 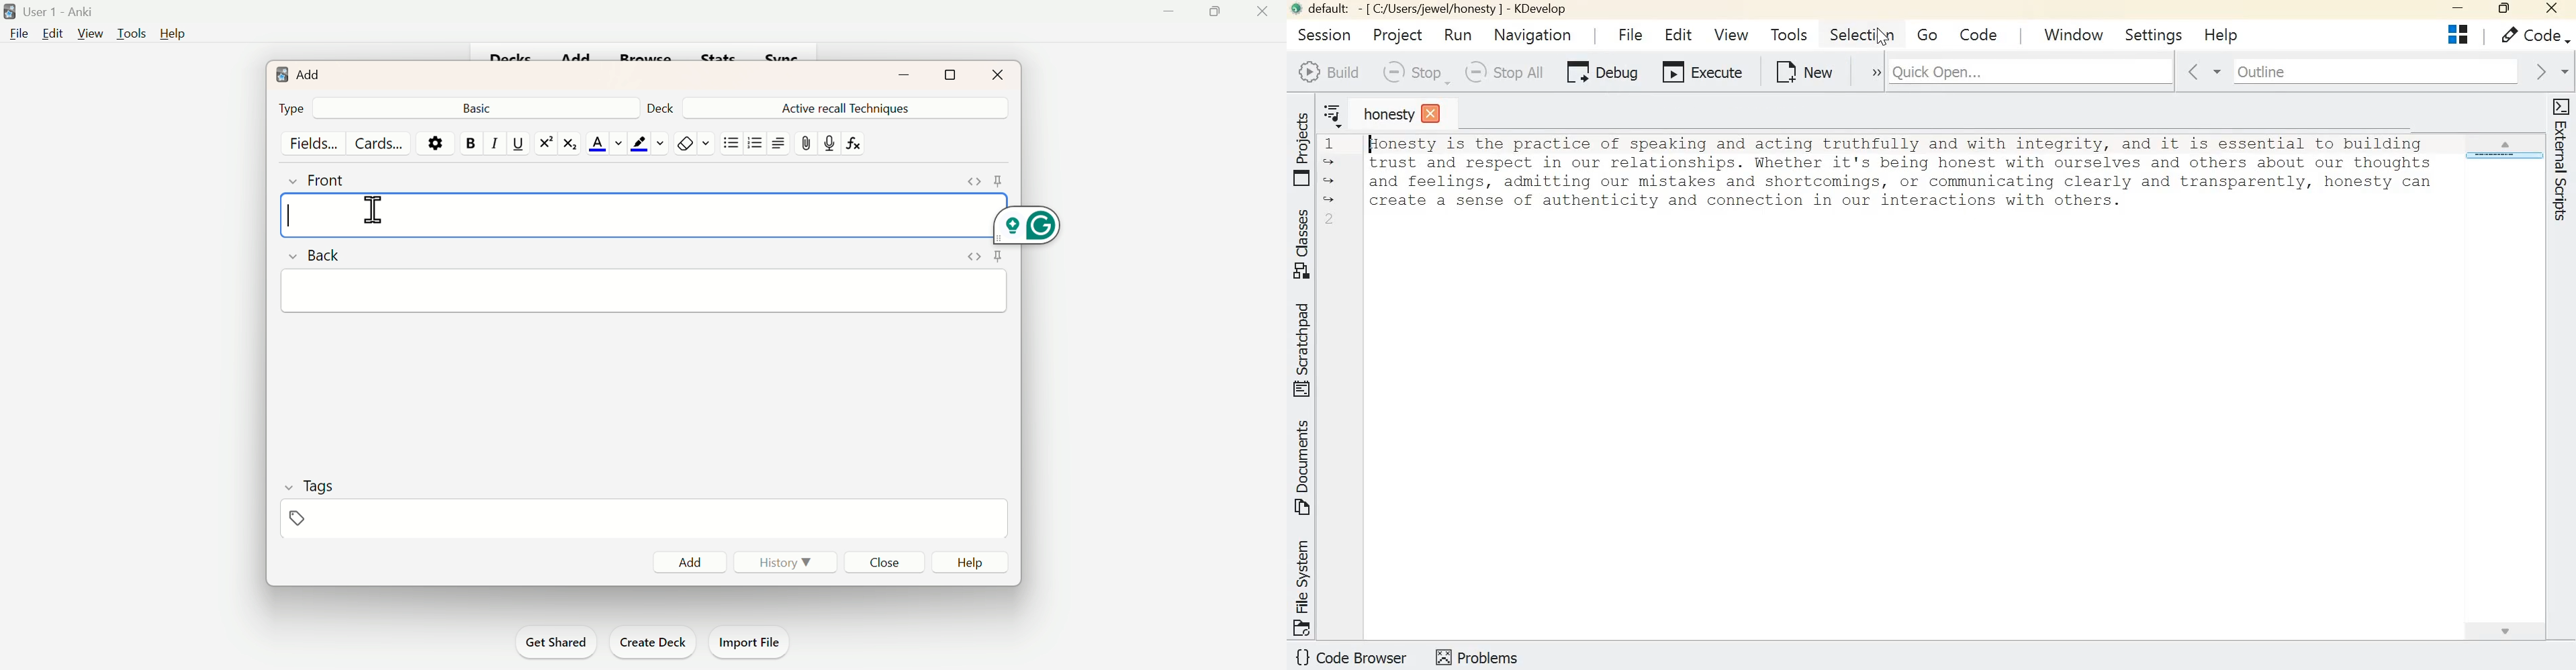 I want to click on Help, so click(x=174, y=35).